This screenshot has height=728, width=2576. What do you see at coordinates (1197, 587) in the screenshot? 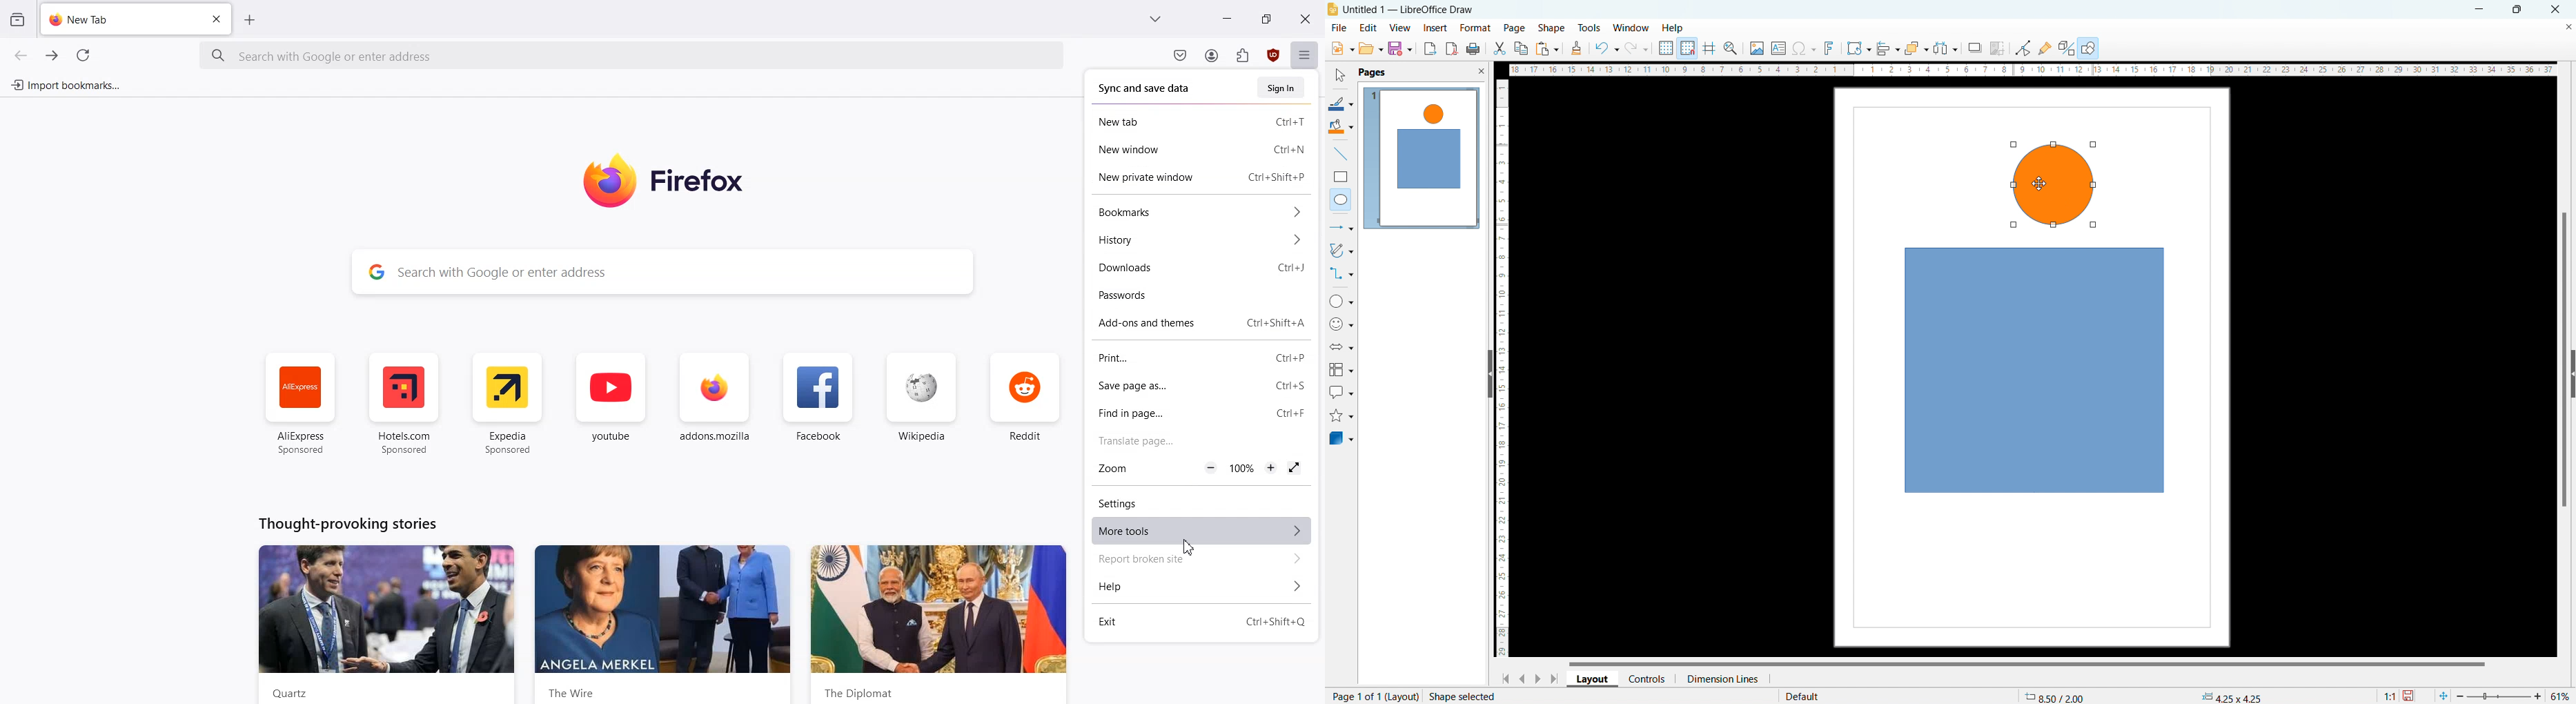
I see `Help` at bounding box center [1197, 587].